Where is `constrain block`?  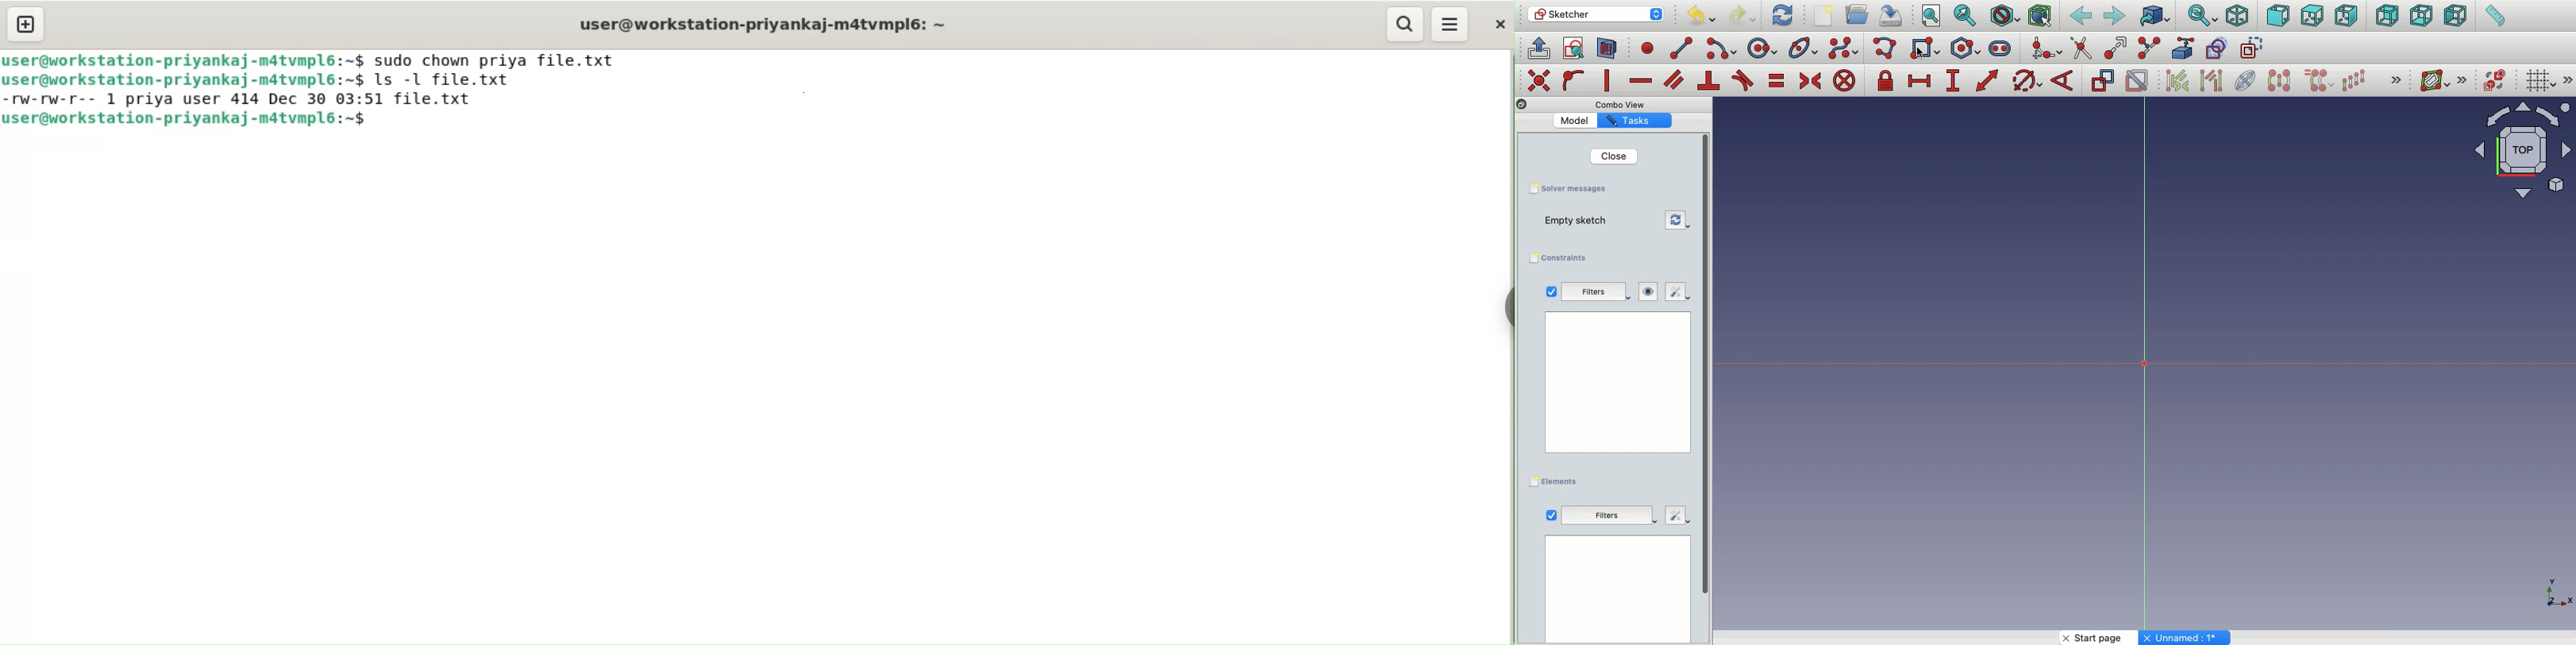 constrain block is located at coordinates (1844, 80).